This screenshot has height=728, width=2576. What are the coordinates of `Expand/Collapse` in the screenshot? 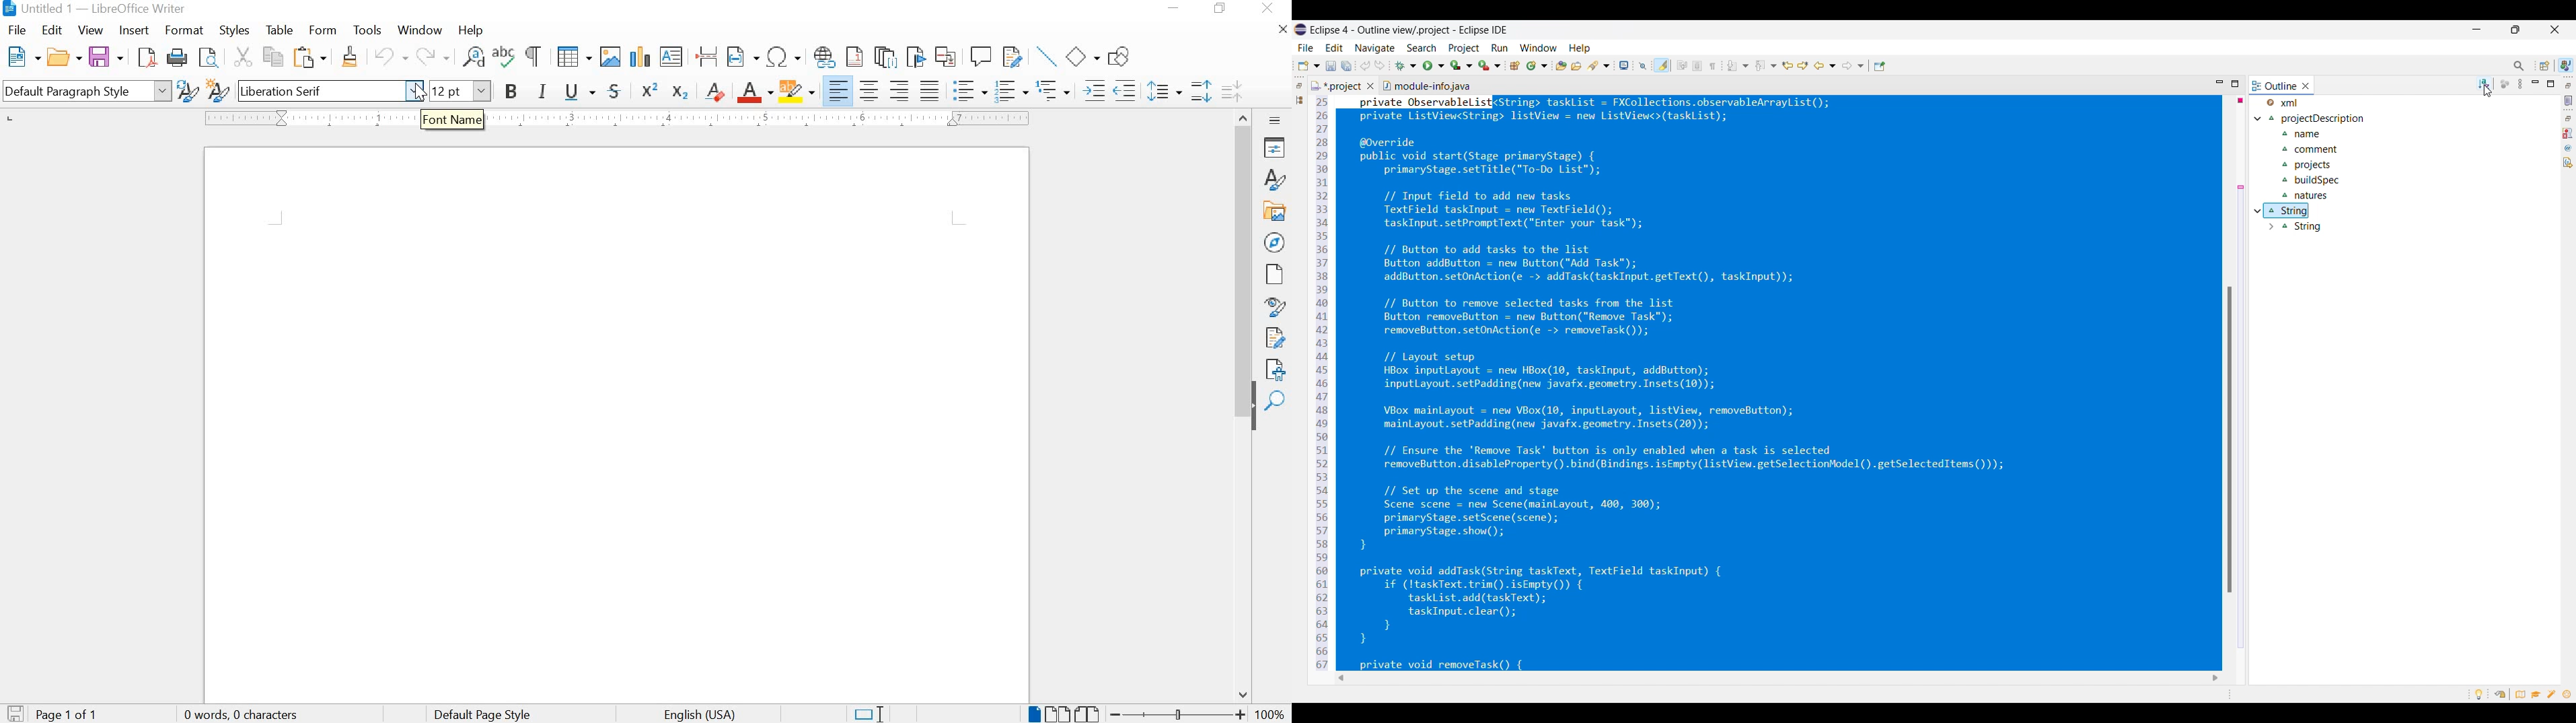 It's located at (2258, 119).